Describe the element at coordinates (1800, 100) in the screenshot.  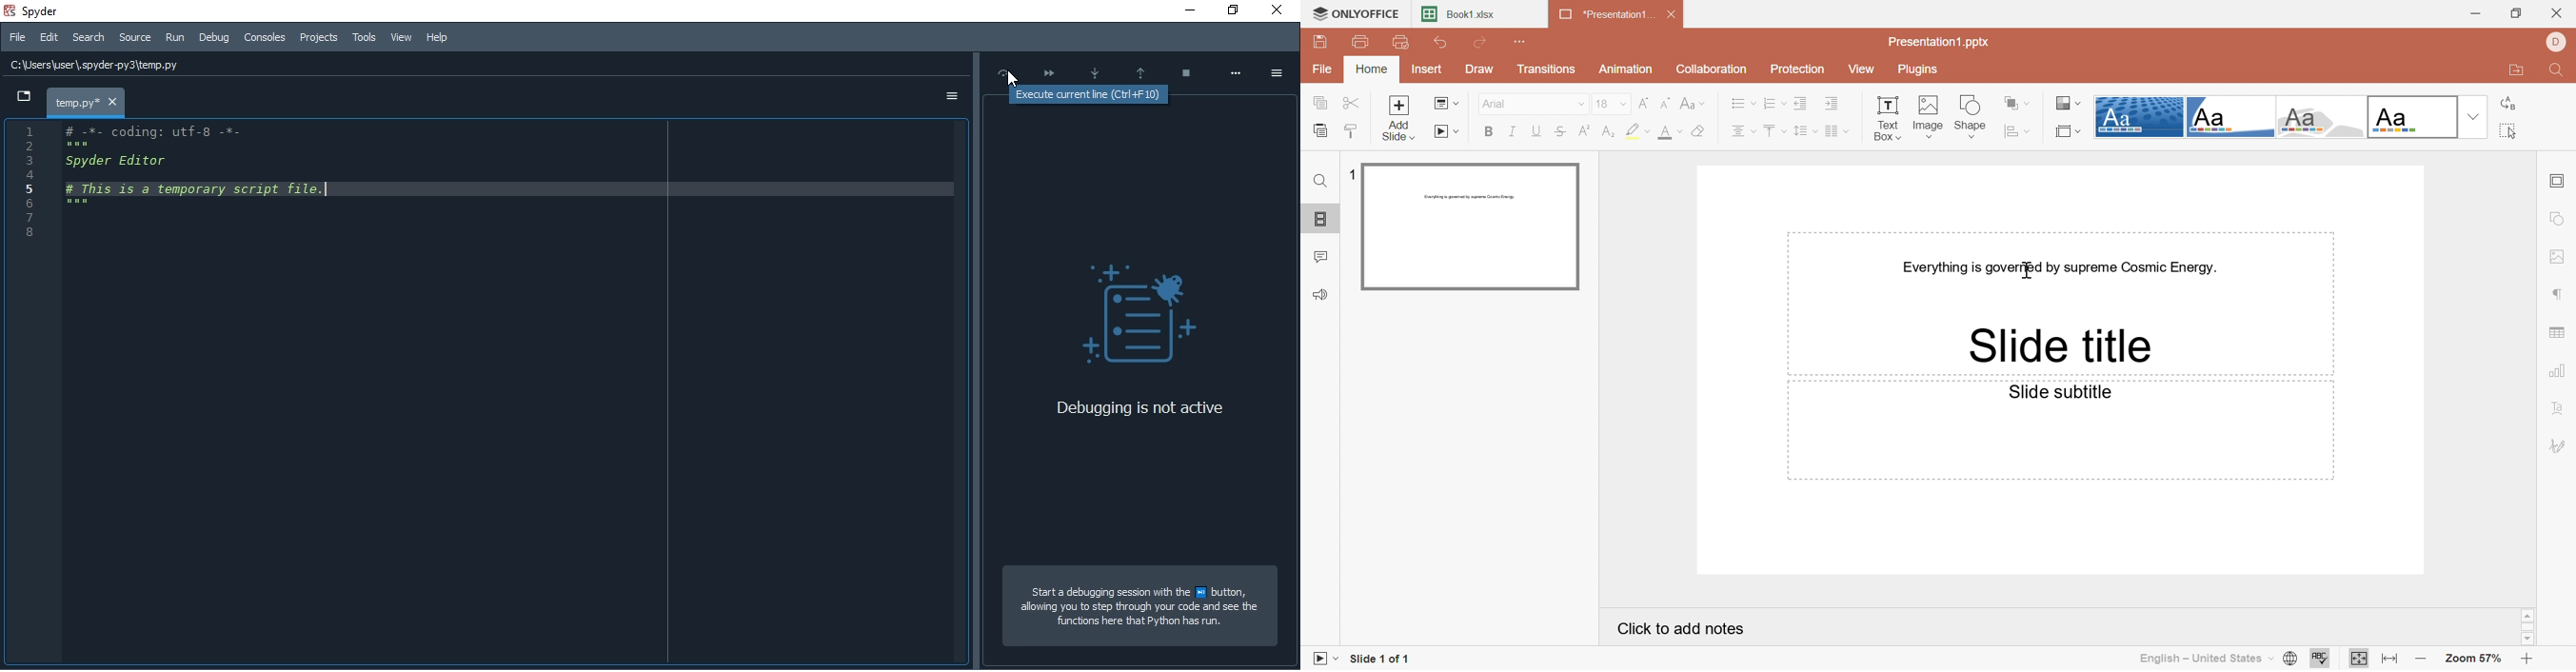
I see `Decrease Indent` at that location.